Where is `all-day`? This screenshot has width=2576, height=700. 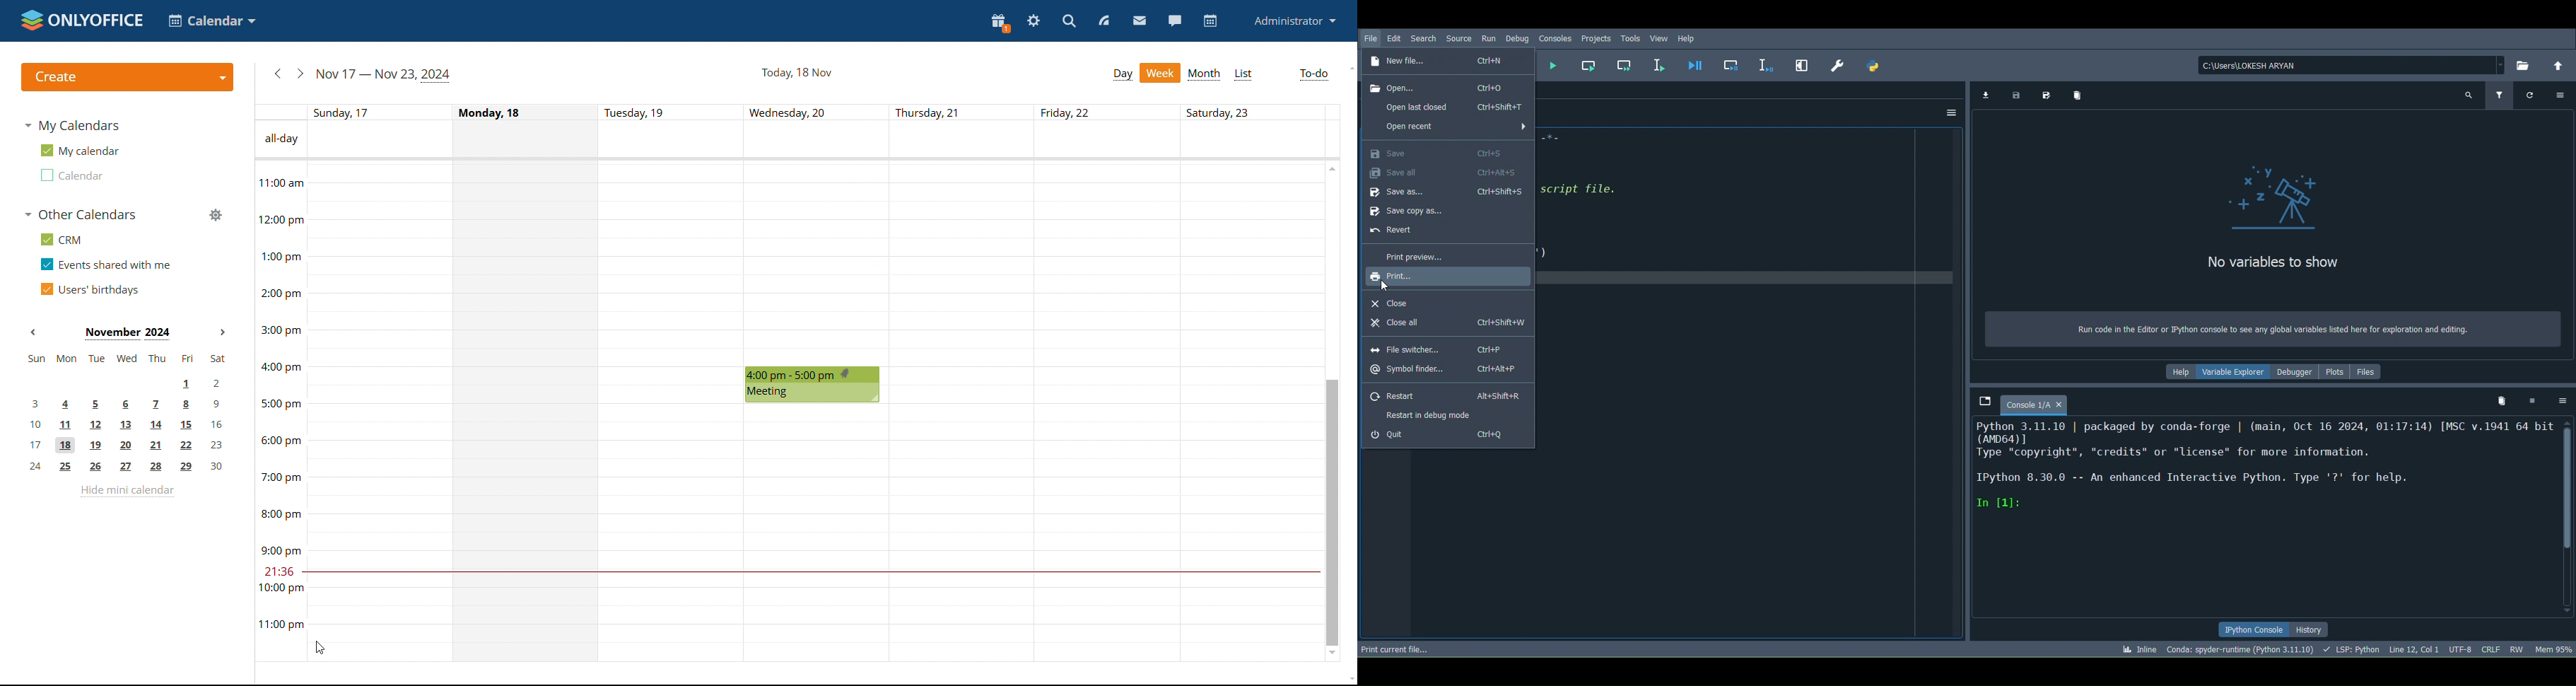 all-day is located at coordinates (279, 139).